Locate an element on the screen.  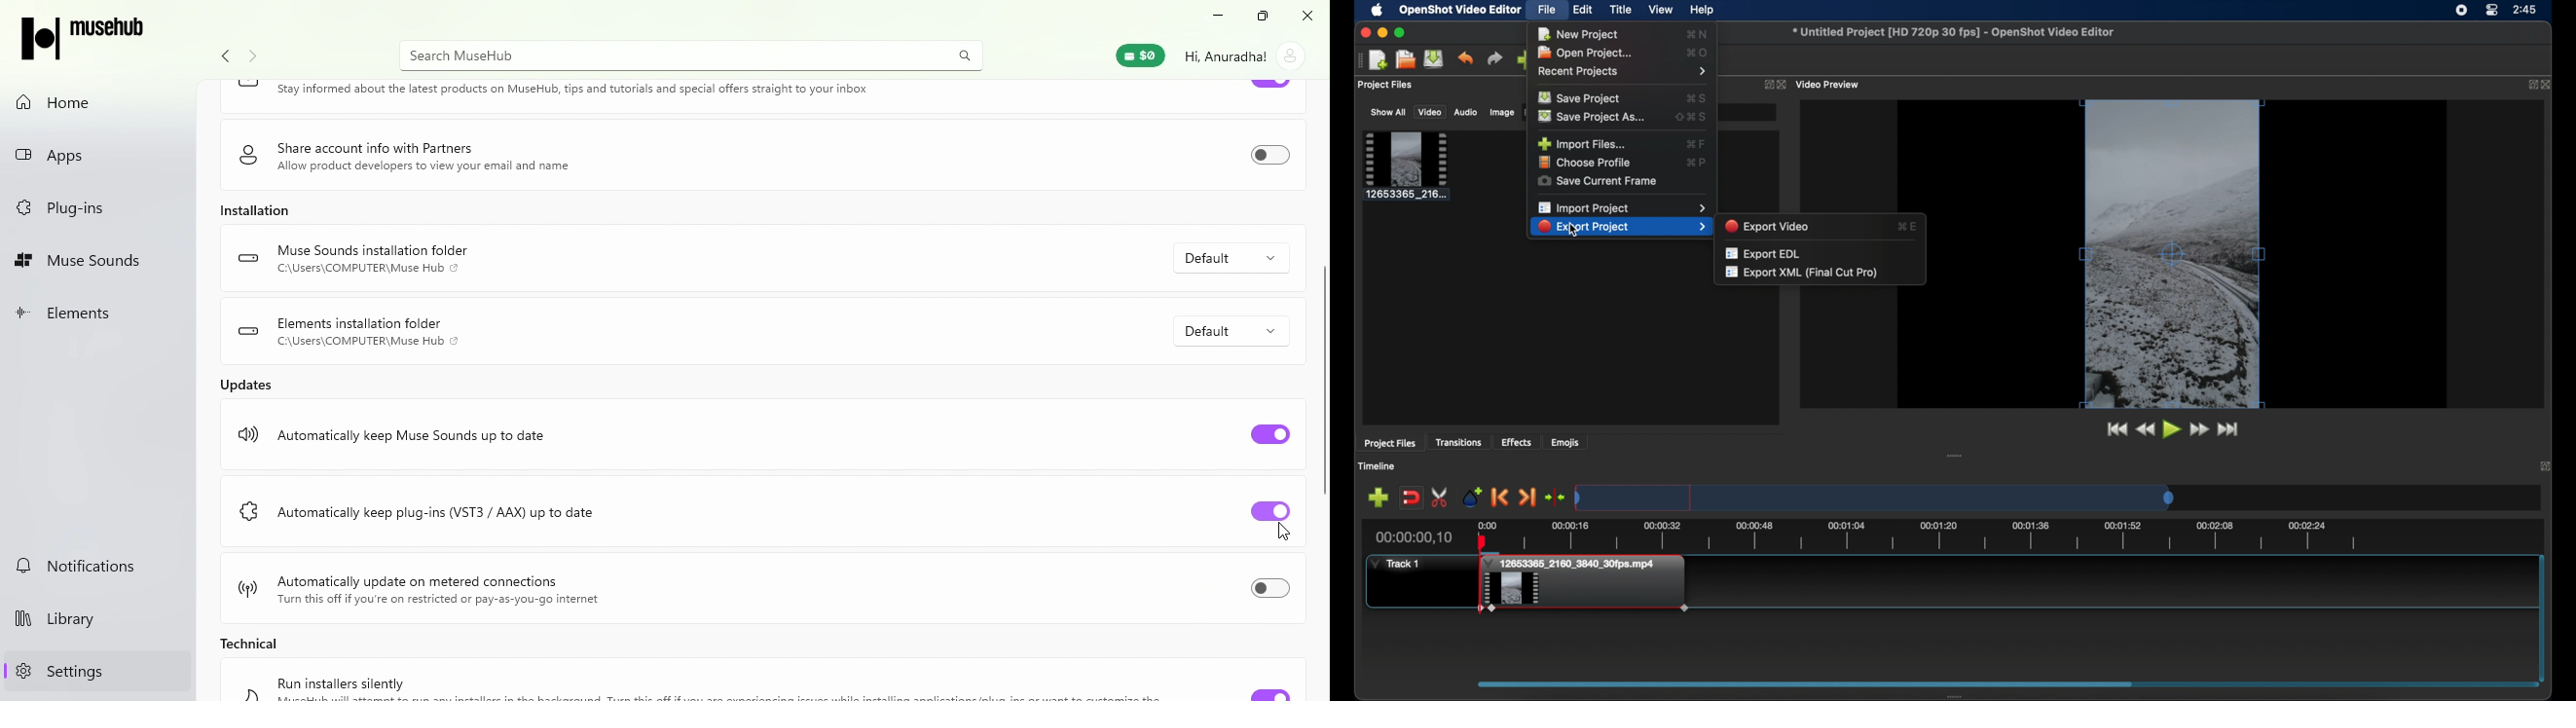
logo is located at coordinates (247, 86).